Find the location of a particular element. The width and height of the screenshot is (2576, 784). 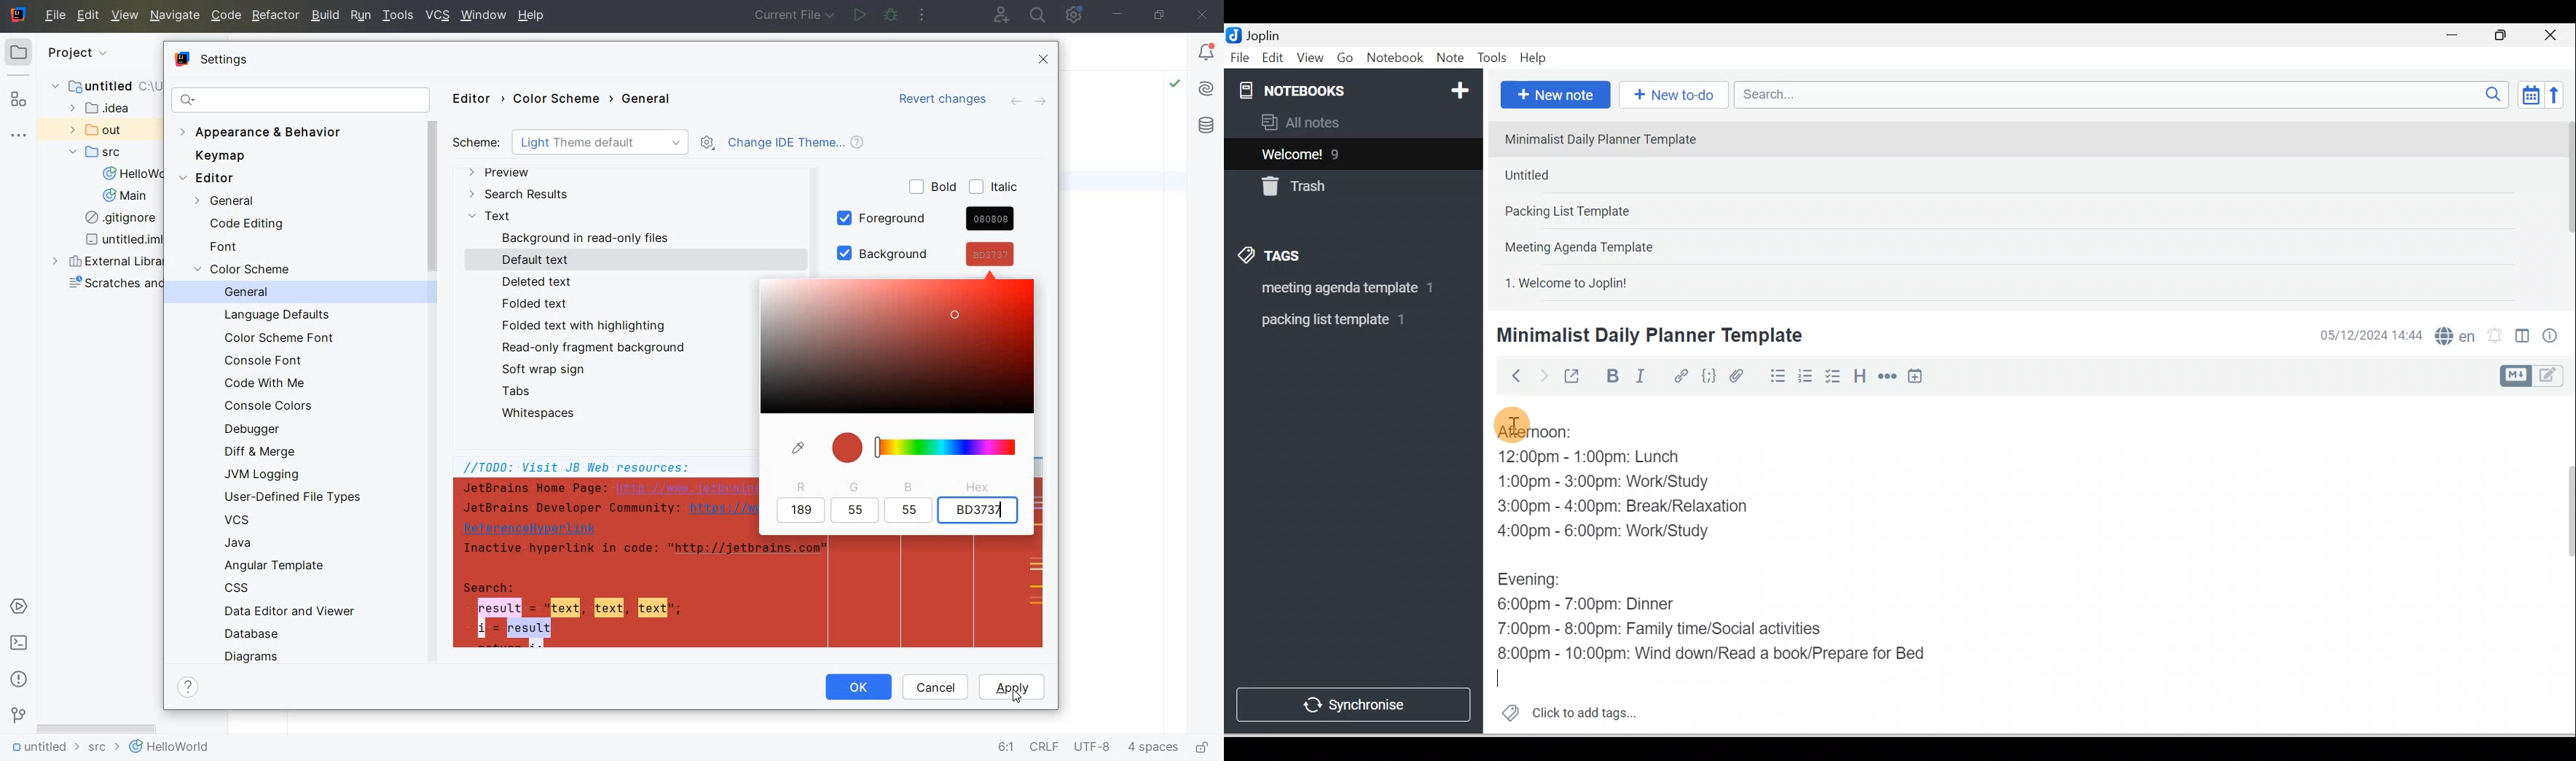

Note 1 is located at coordinates (1611, 138).